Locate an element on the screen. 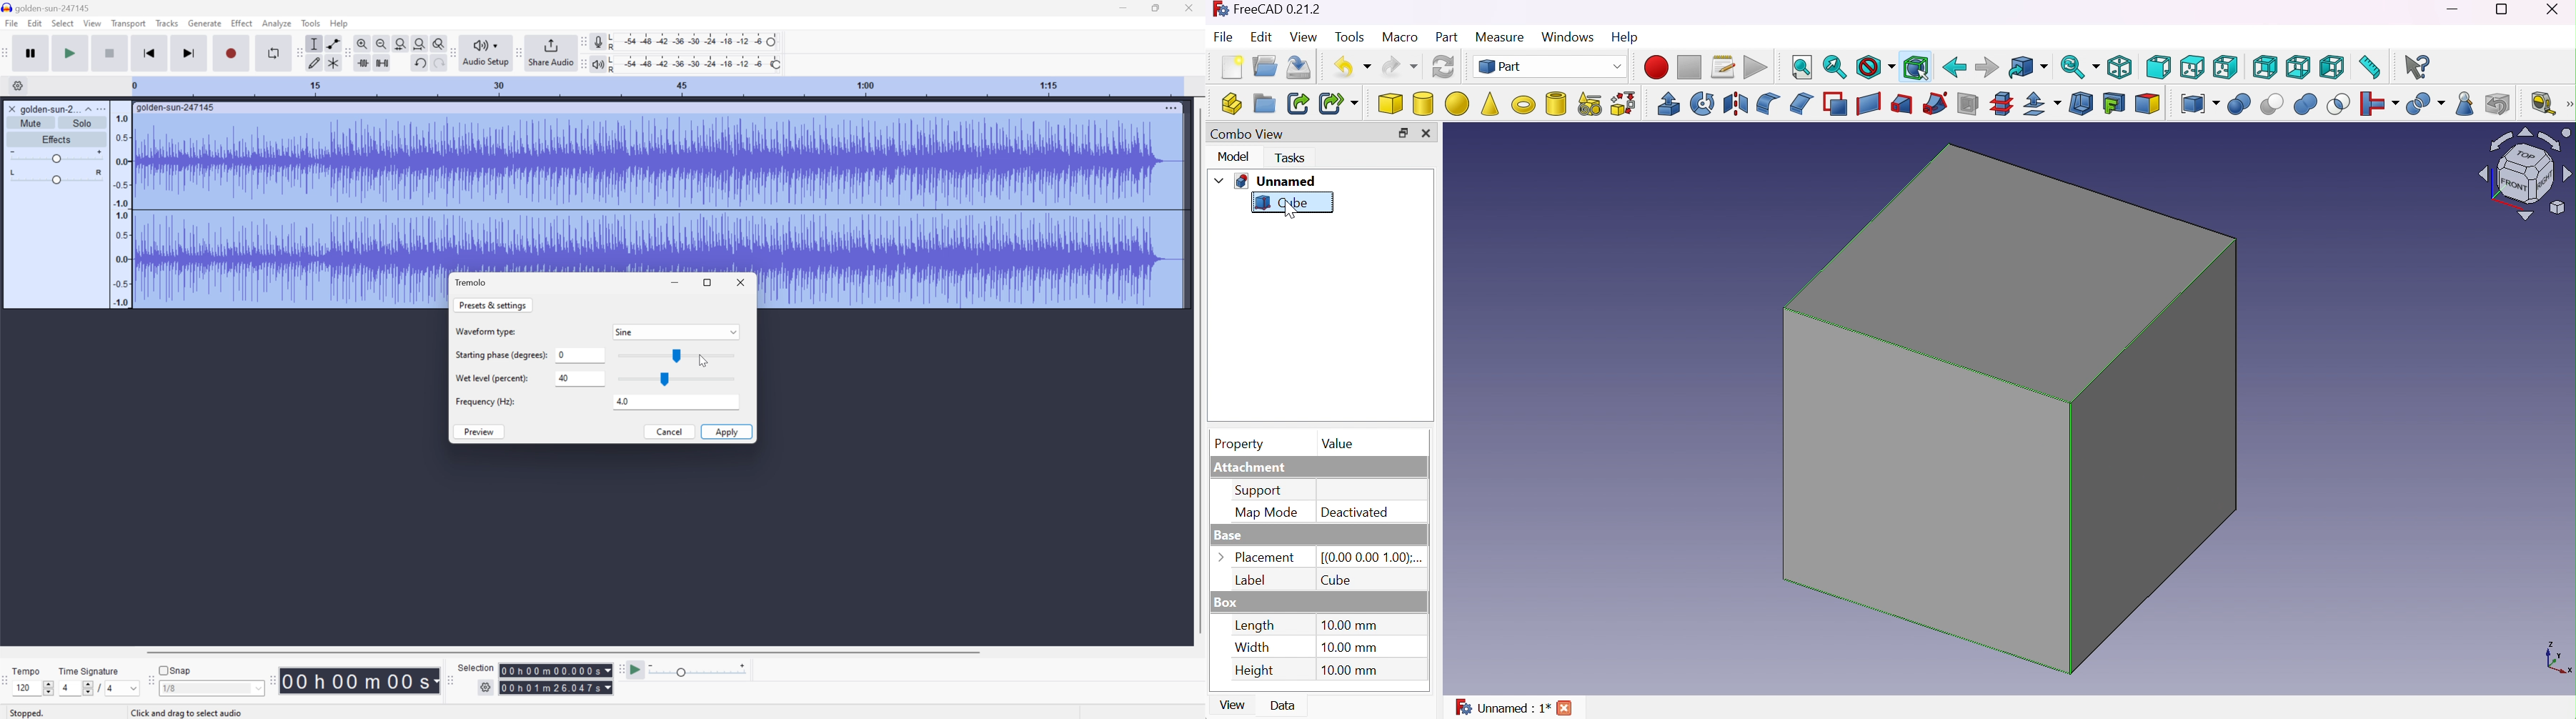 Image resolution: width=2576 pixels, height=728 pixels. Help is located at coordinates (1627, 36).